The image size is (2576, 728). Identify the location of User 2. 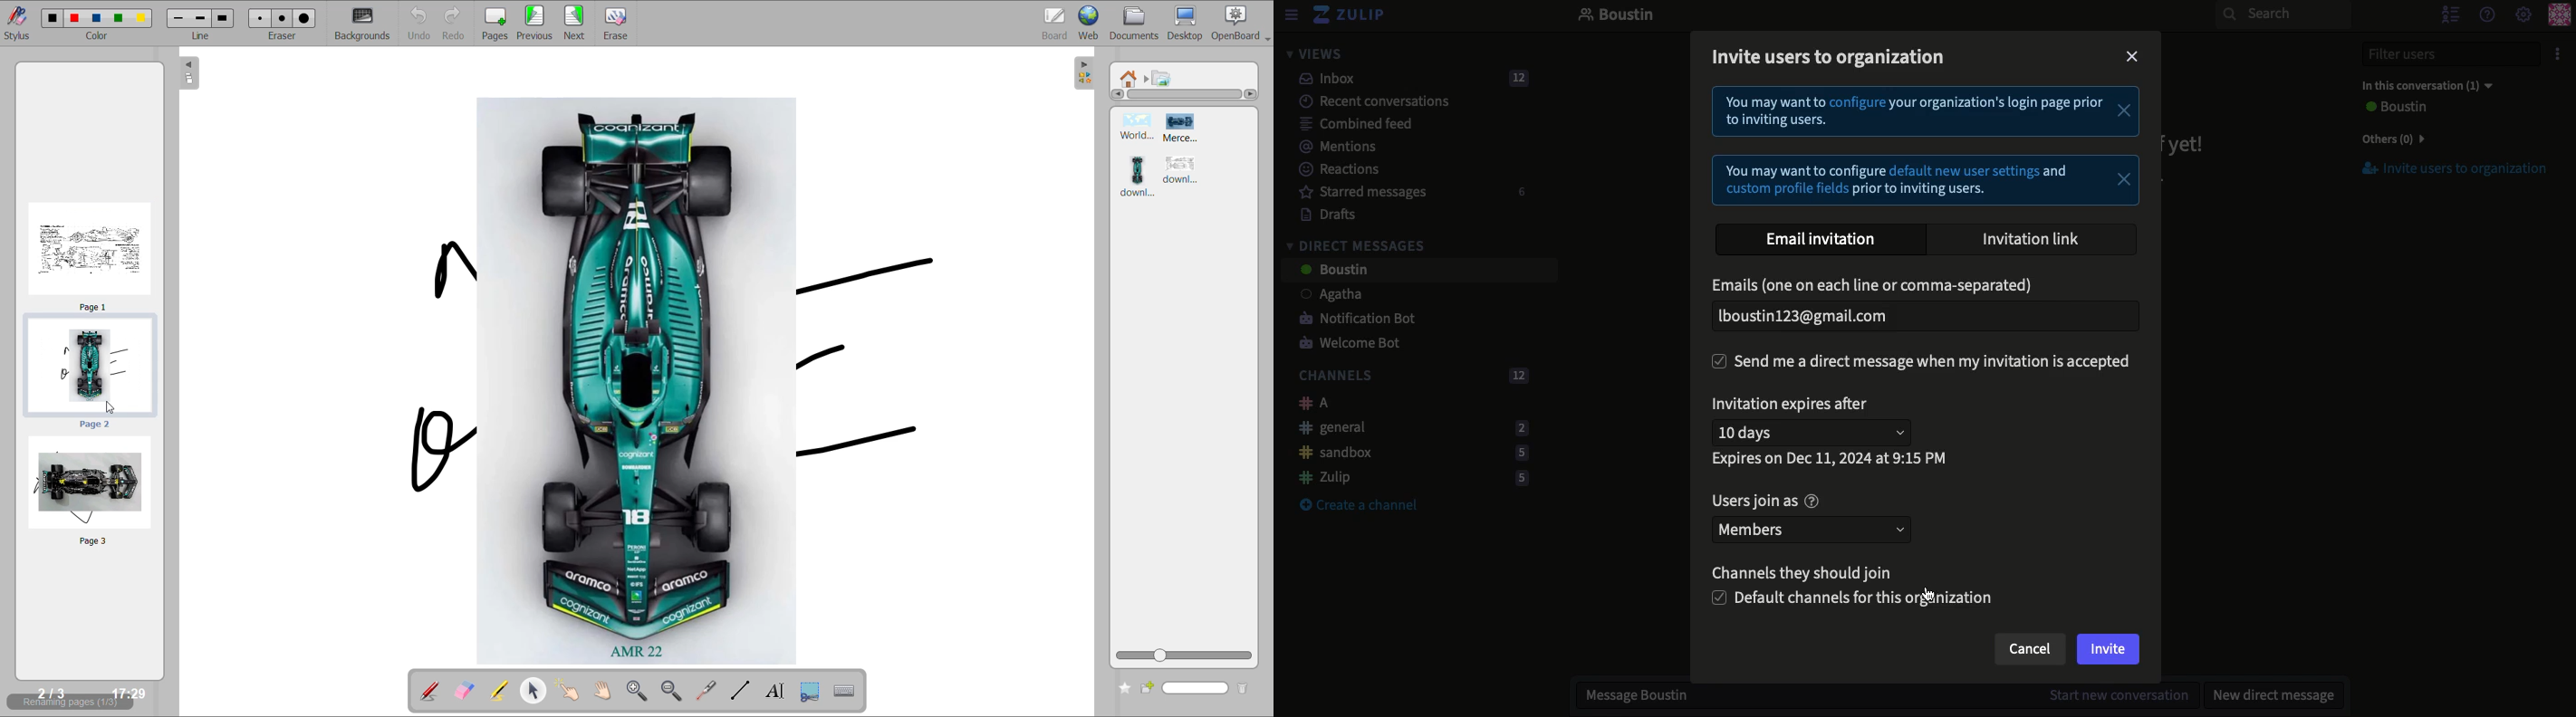
(1332, 271).